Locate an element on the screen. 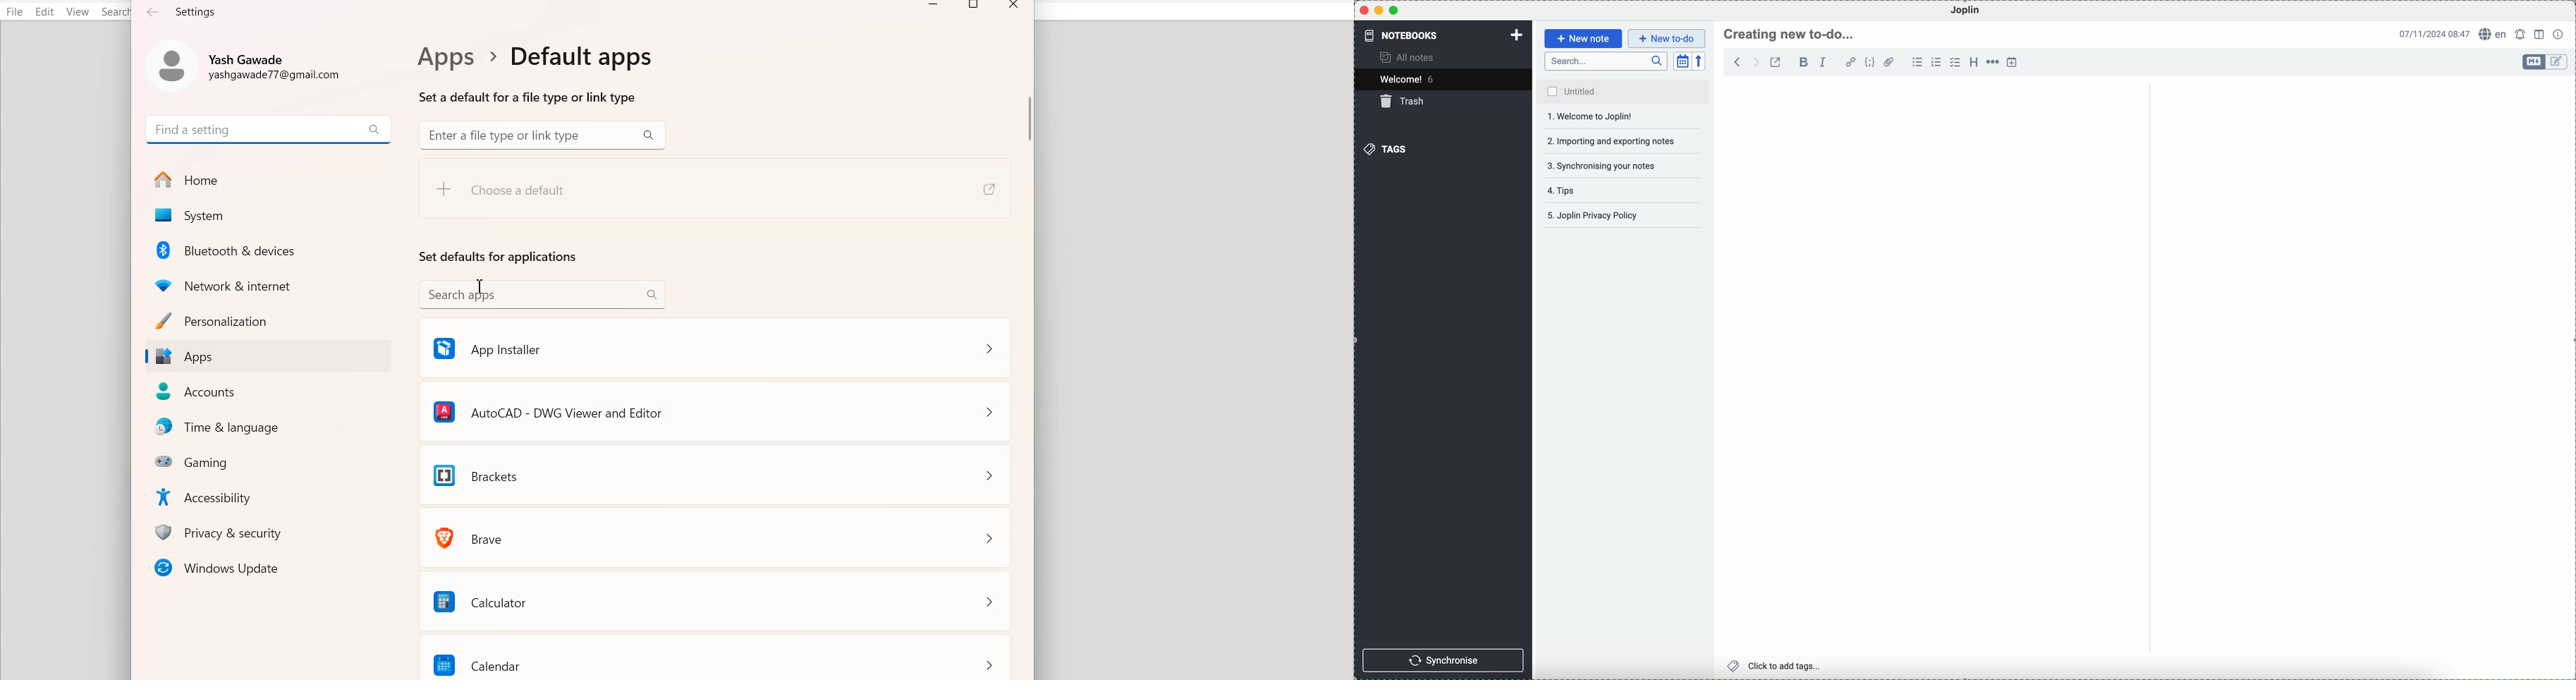 The image size is (2576, 700). reverse sort order is located at coordinates (1700, 61).